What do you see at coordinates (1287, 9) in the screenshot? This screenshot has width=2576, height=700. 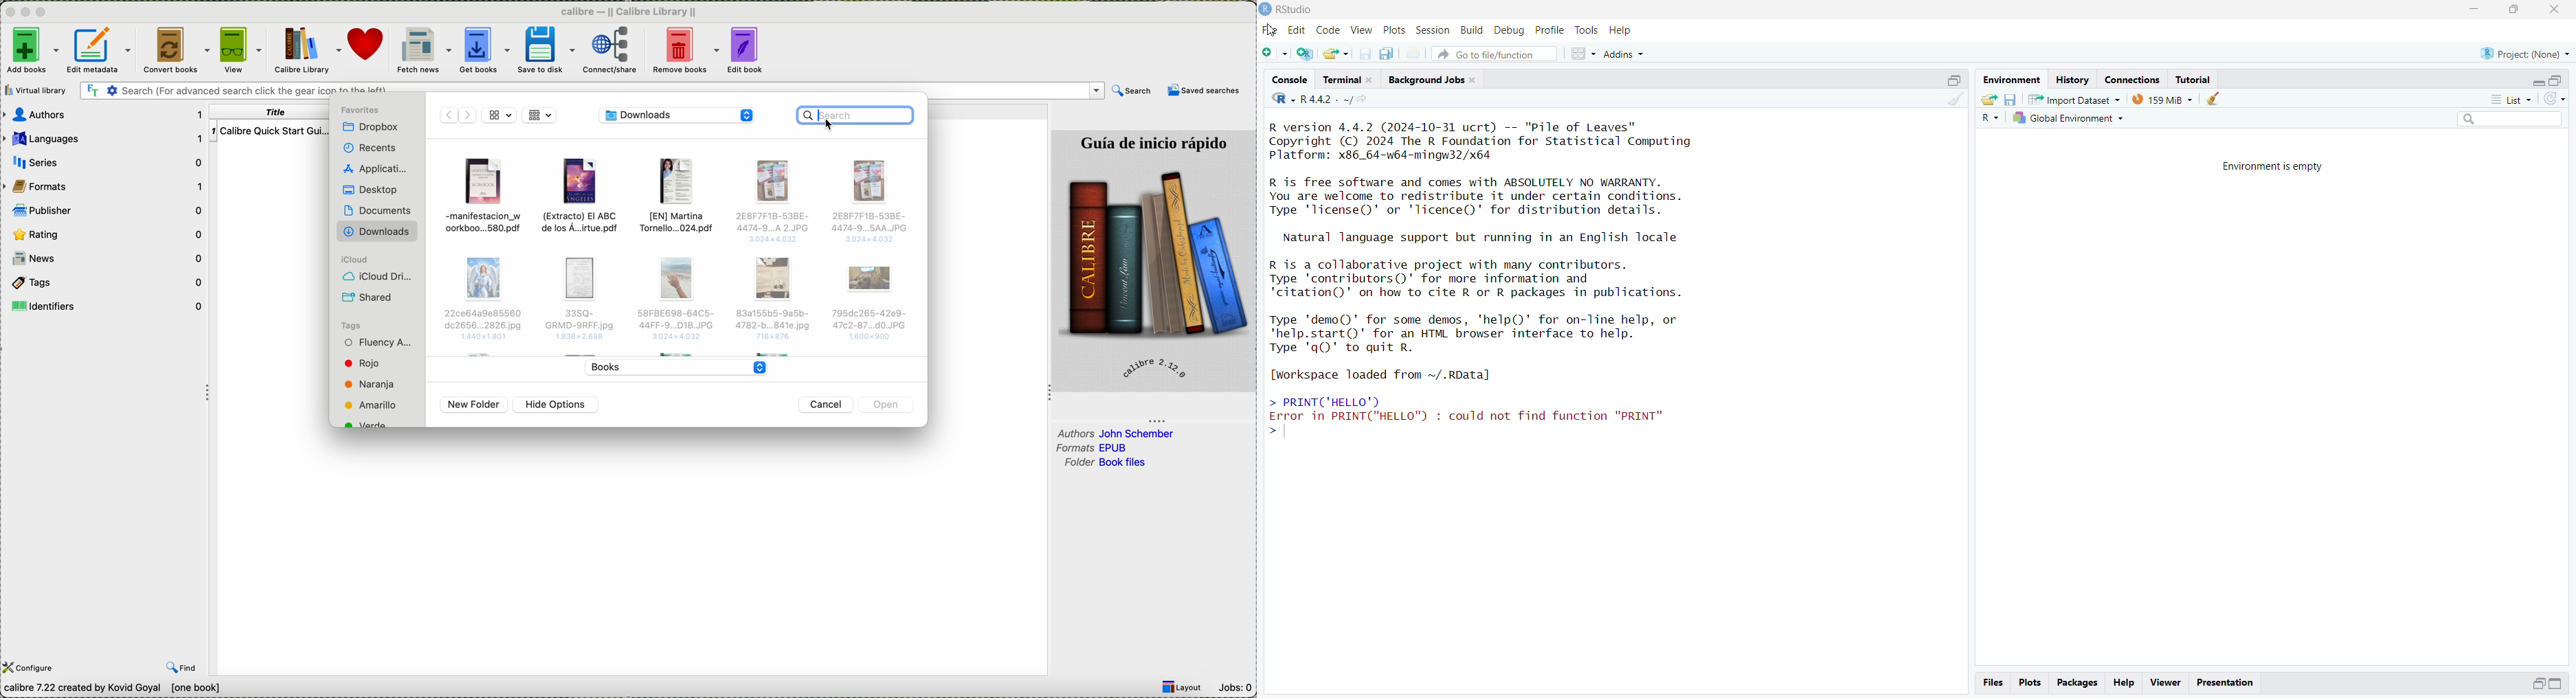 I see `Rstudio` at bounding box center [1287, 9].